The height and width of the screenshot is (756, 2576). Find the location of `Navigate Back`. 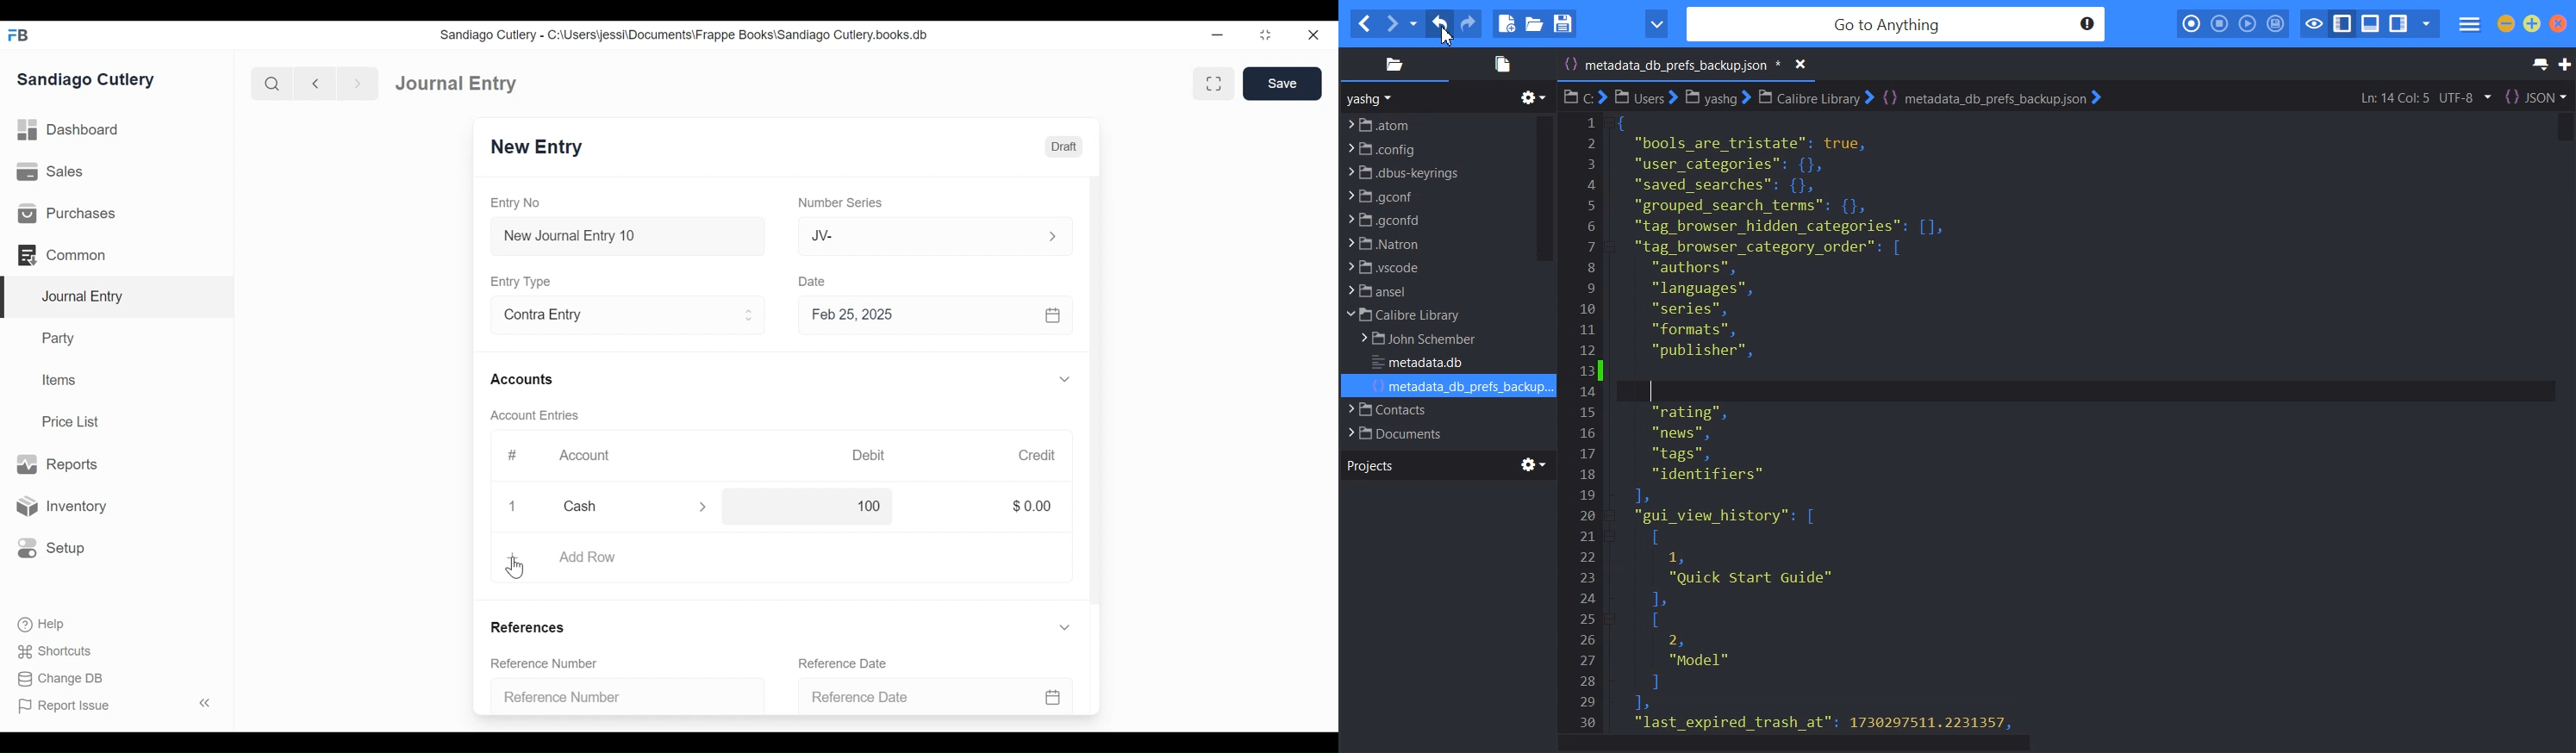

Navigate Back is located at coordinates (316, 84).